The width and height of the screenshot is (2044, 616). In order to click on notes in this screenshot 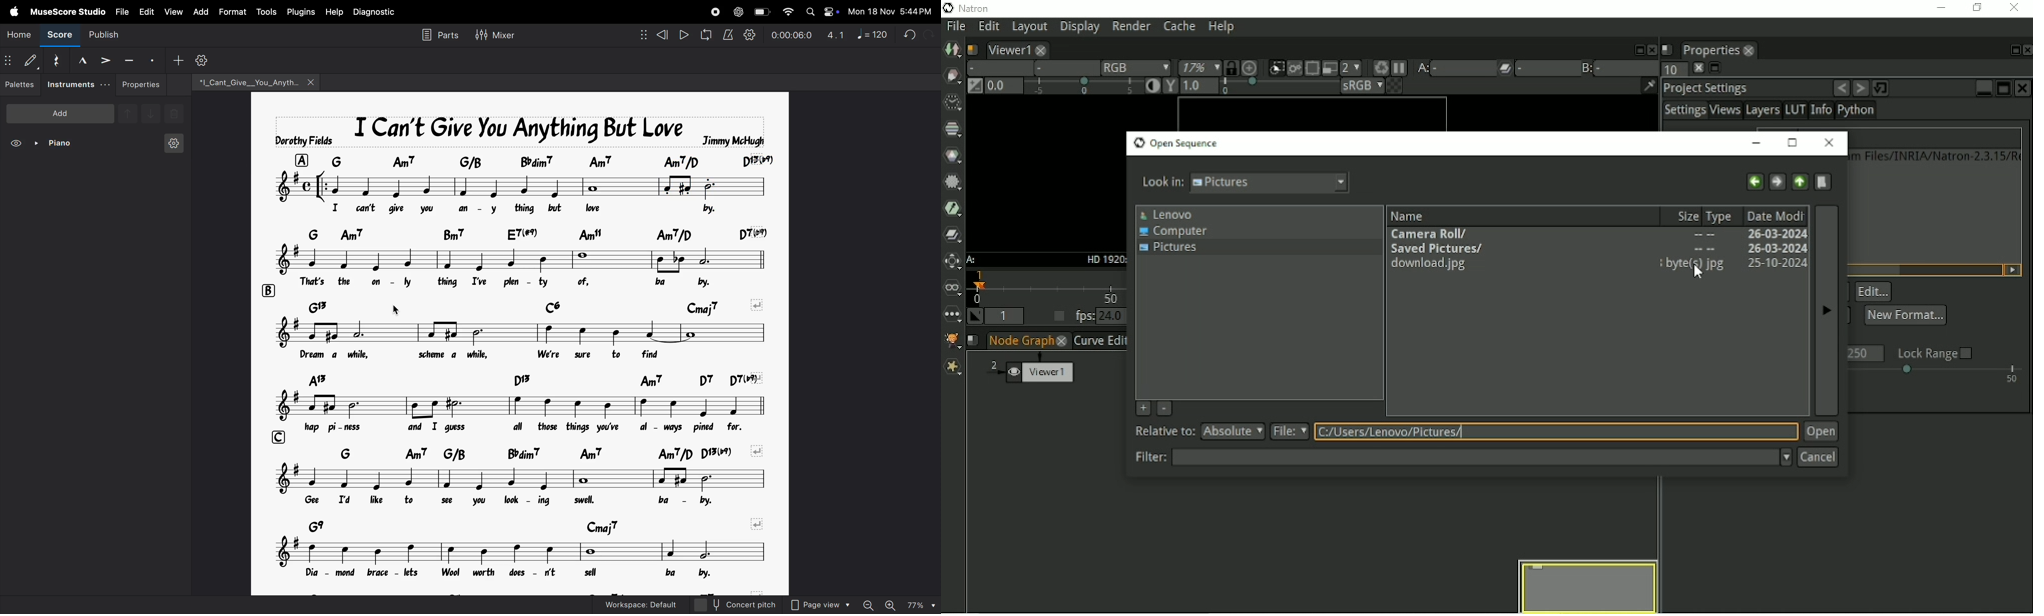, I will do `click(464, 186)`.